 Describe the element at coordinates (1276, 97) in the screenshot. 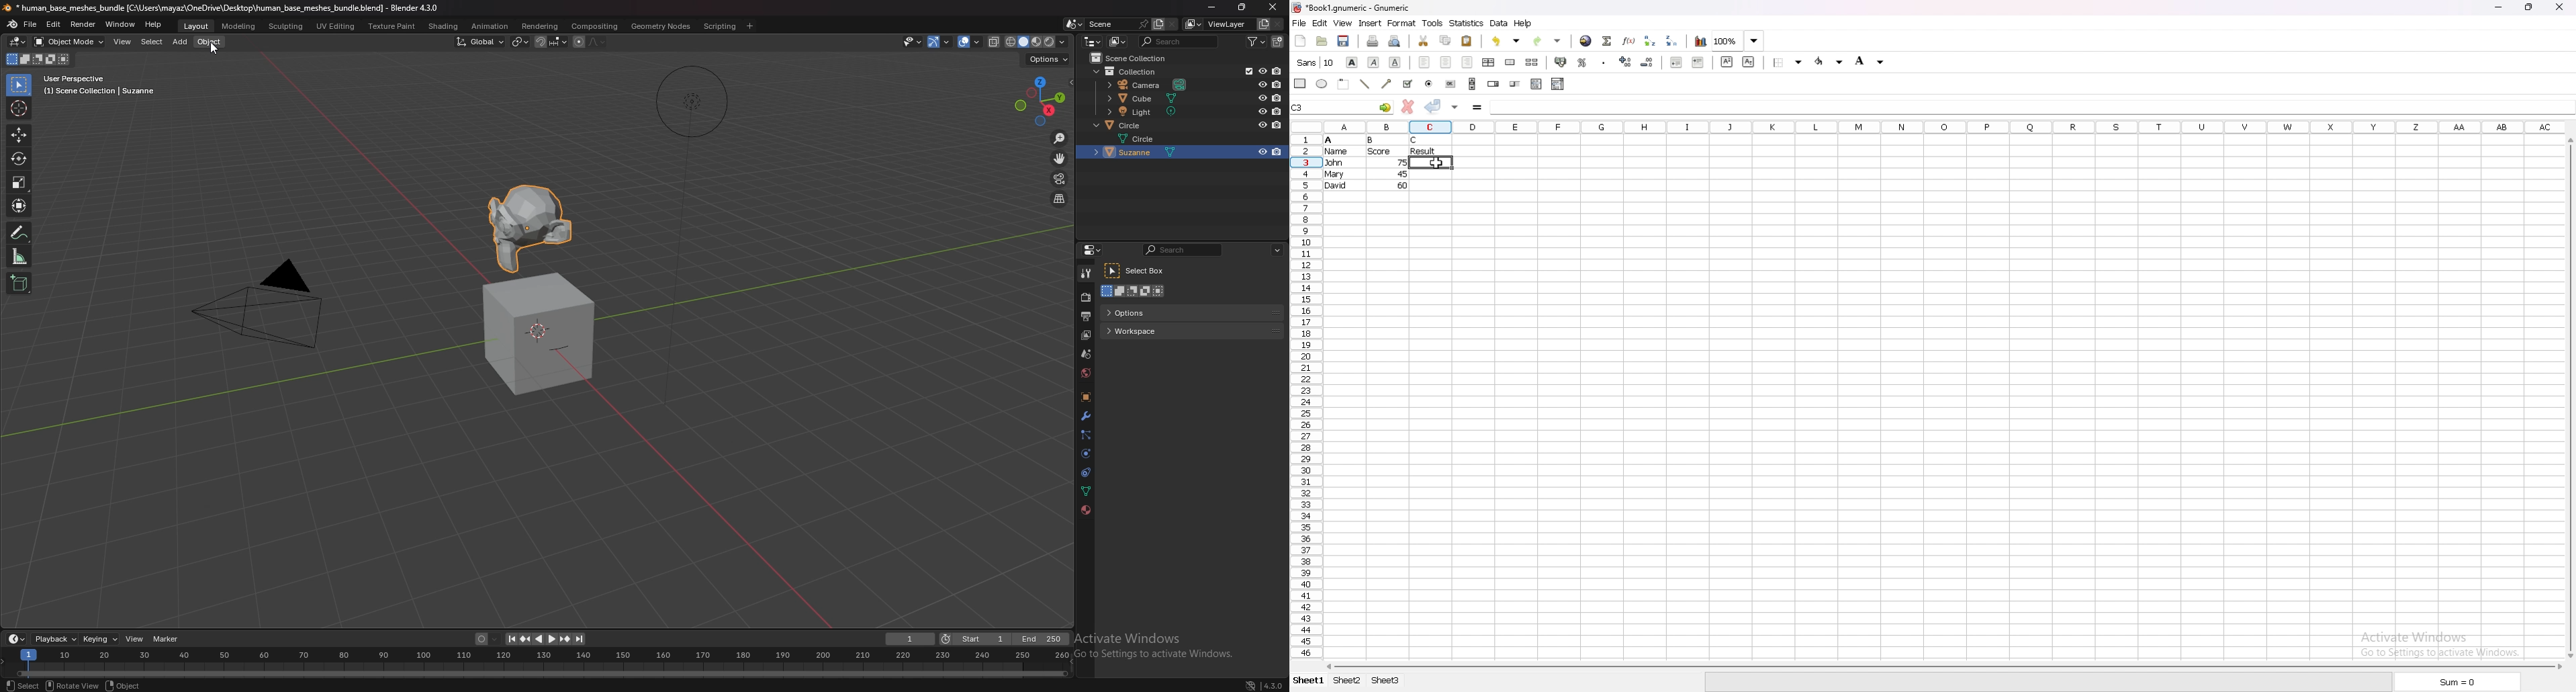

I see `disable in renders` at that location.